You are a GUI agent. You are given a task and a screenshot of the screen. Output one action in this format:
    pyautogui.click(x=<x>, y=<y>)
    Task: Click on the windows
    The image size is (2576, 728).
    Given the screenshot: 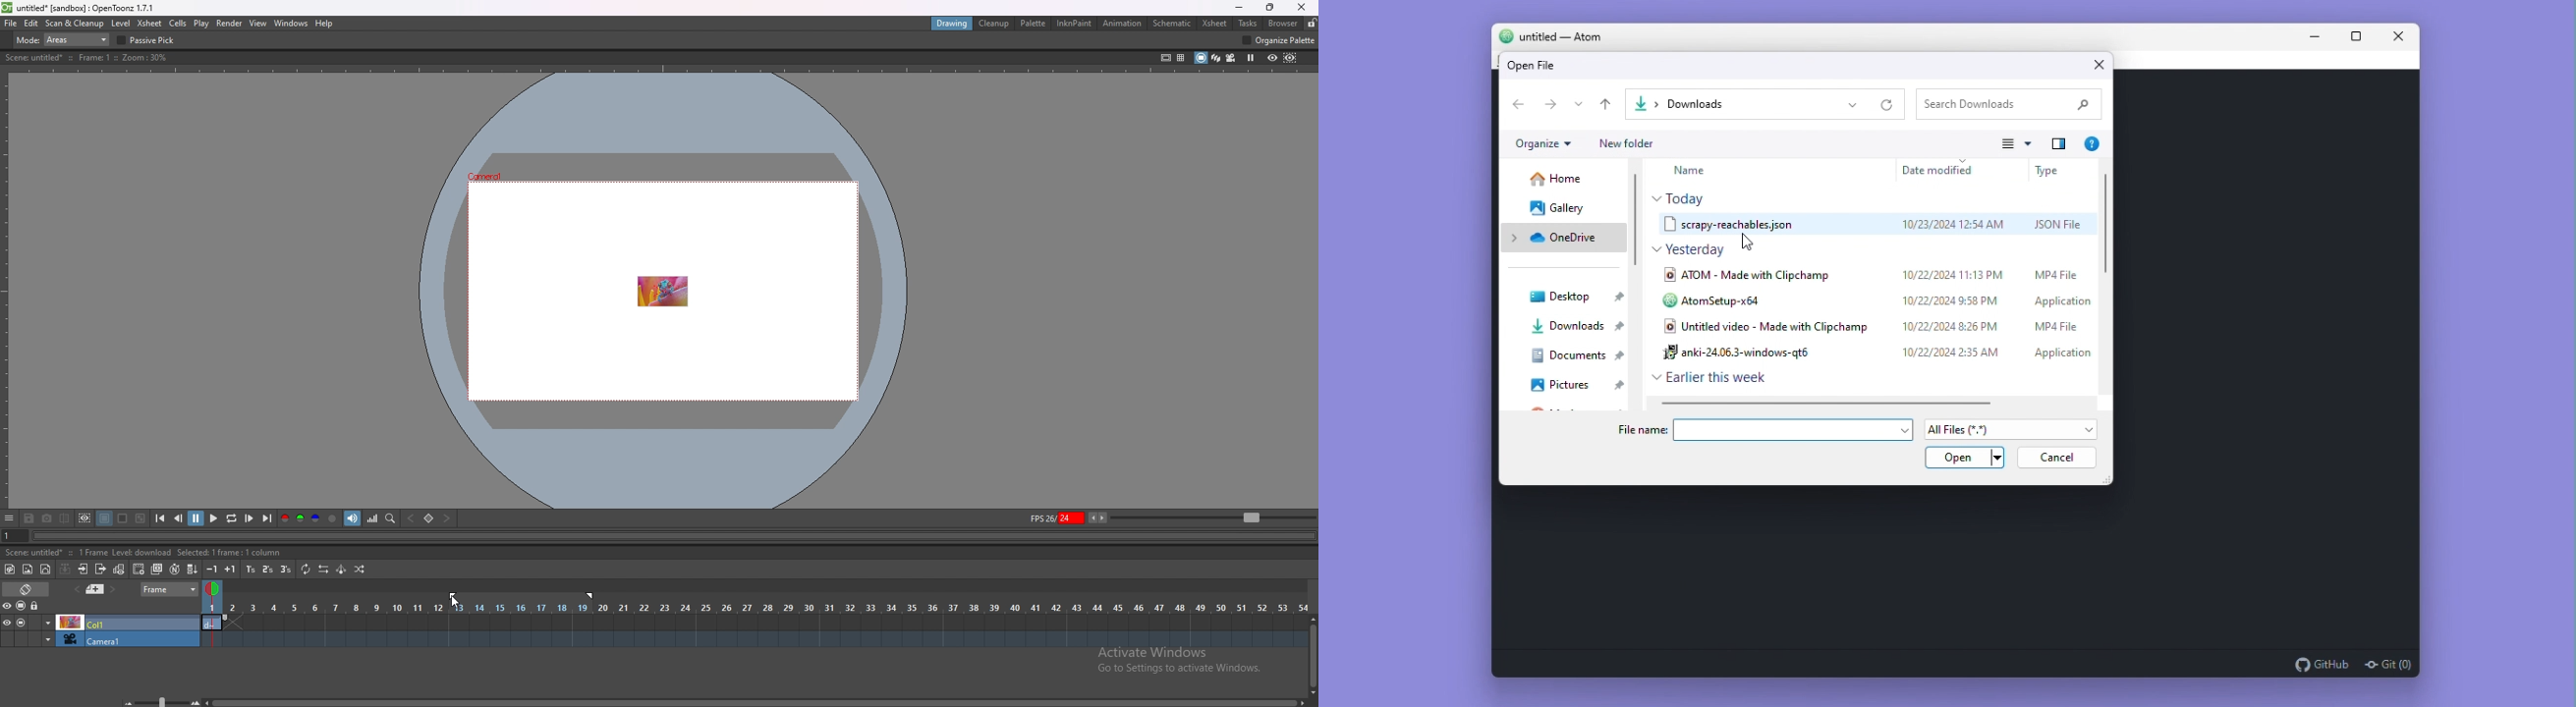 What is the action you would take?
    pyautogui.click(x=291, y=23)
    